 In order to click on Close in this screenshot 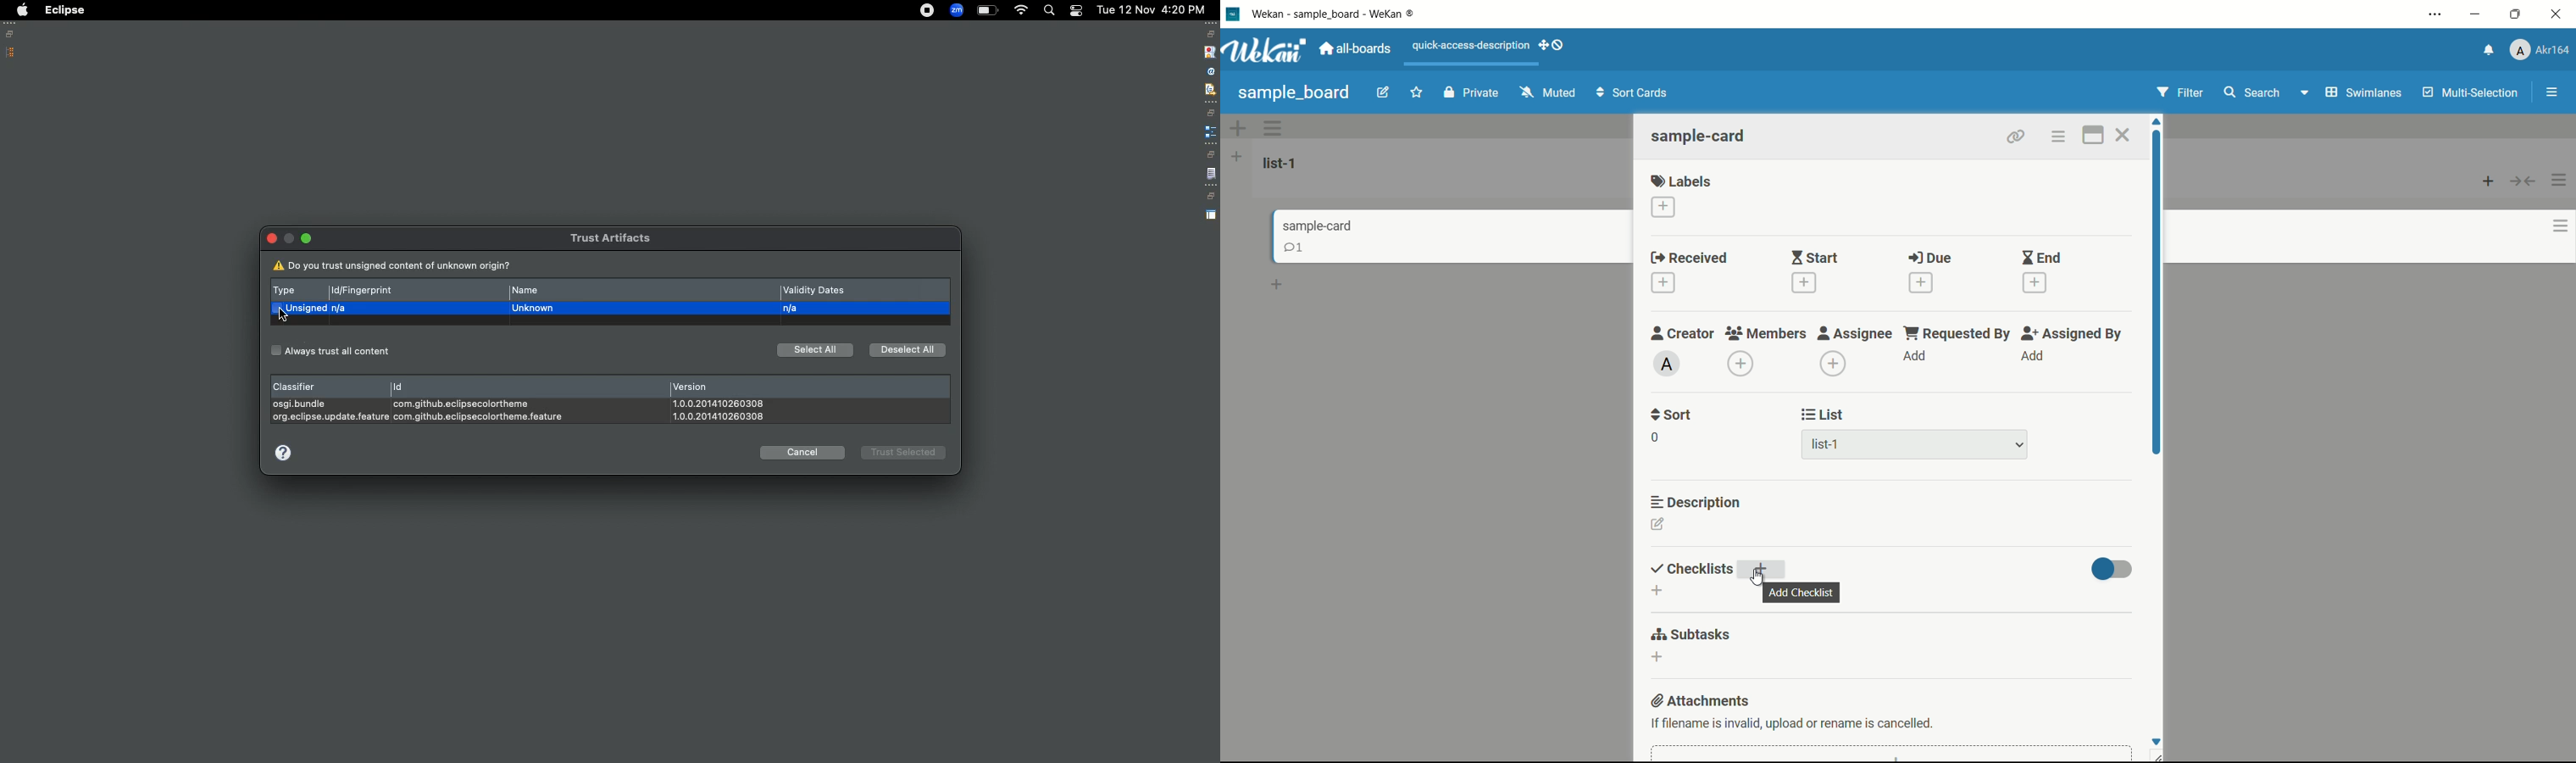, I will do `click(273, 238)`.